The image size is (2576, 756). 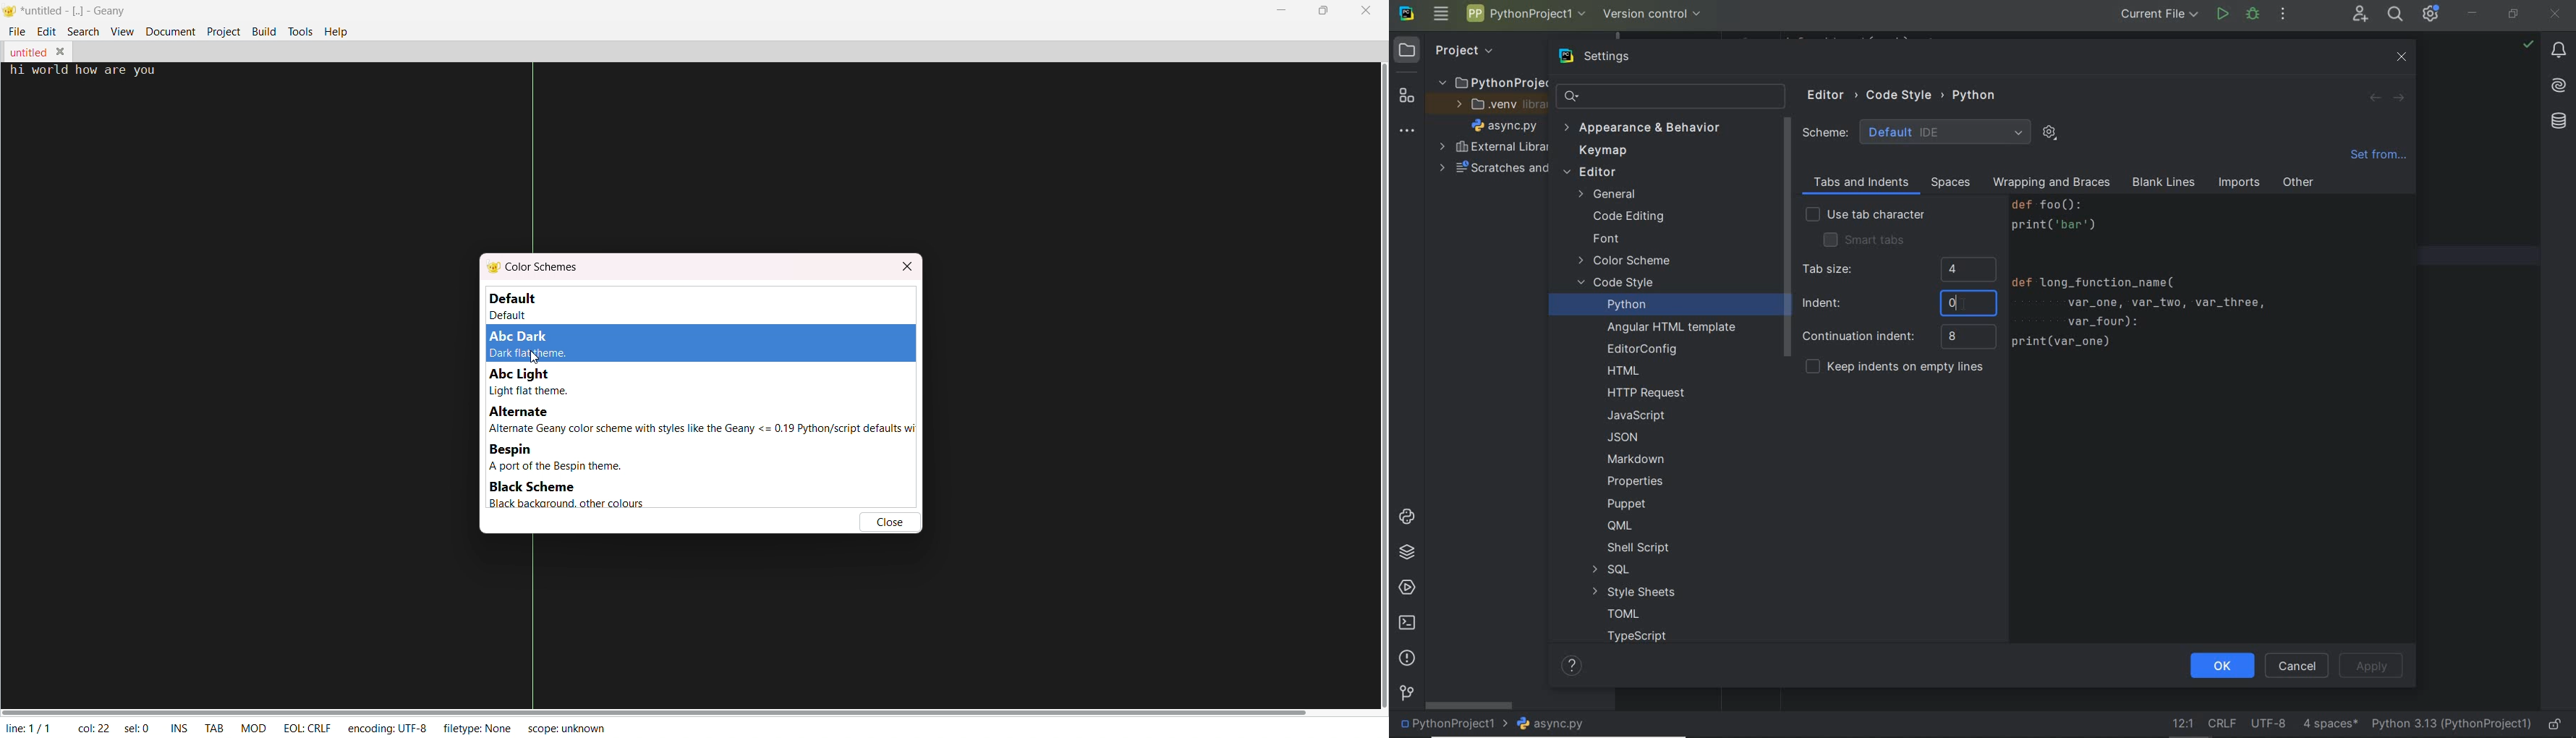 I want to click on notifications, so click(x=2559, y=51).